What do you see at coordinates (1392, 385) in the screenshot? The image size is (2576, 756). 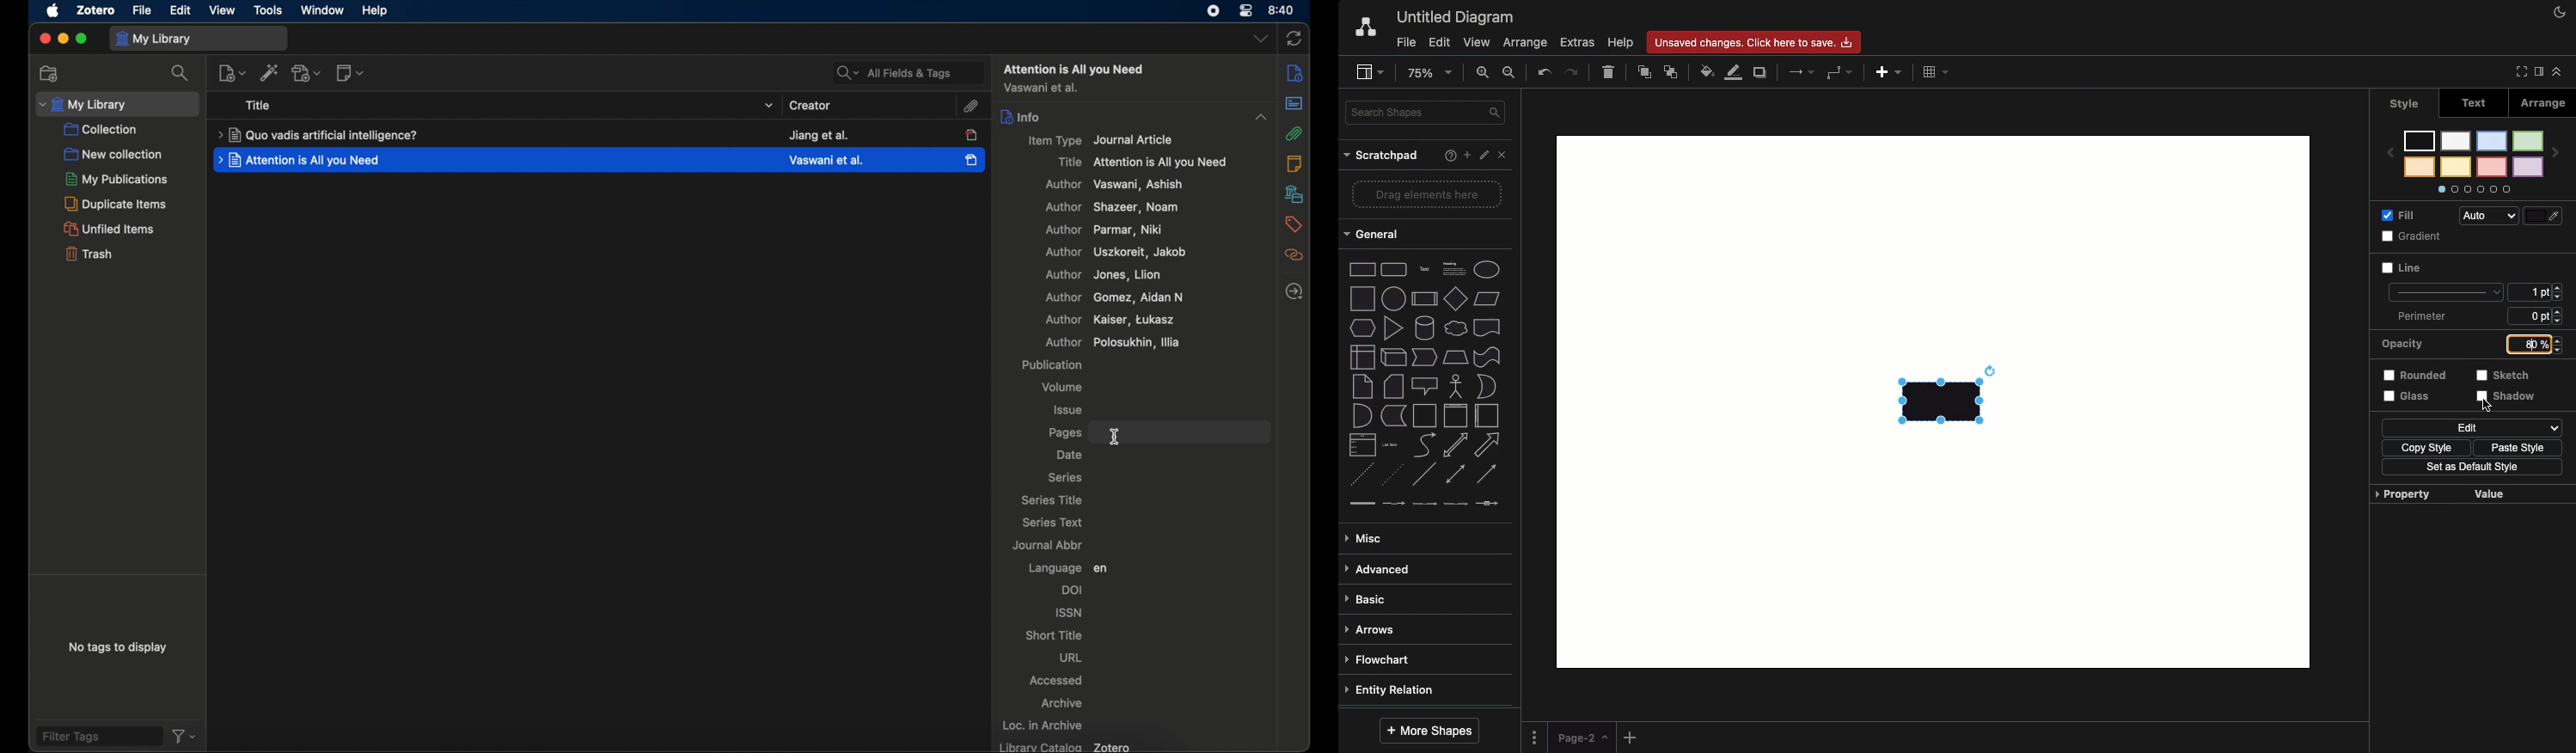 I see `card` at bounding box center [1392, 385].